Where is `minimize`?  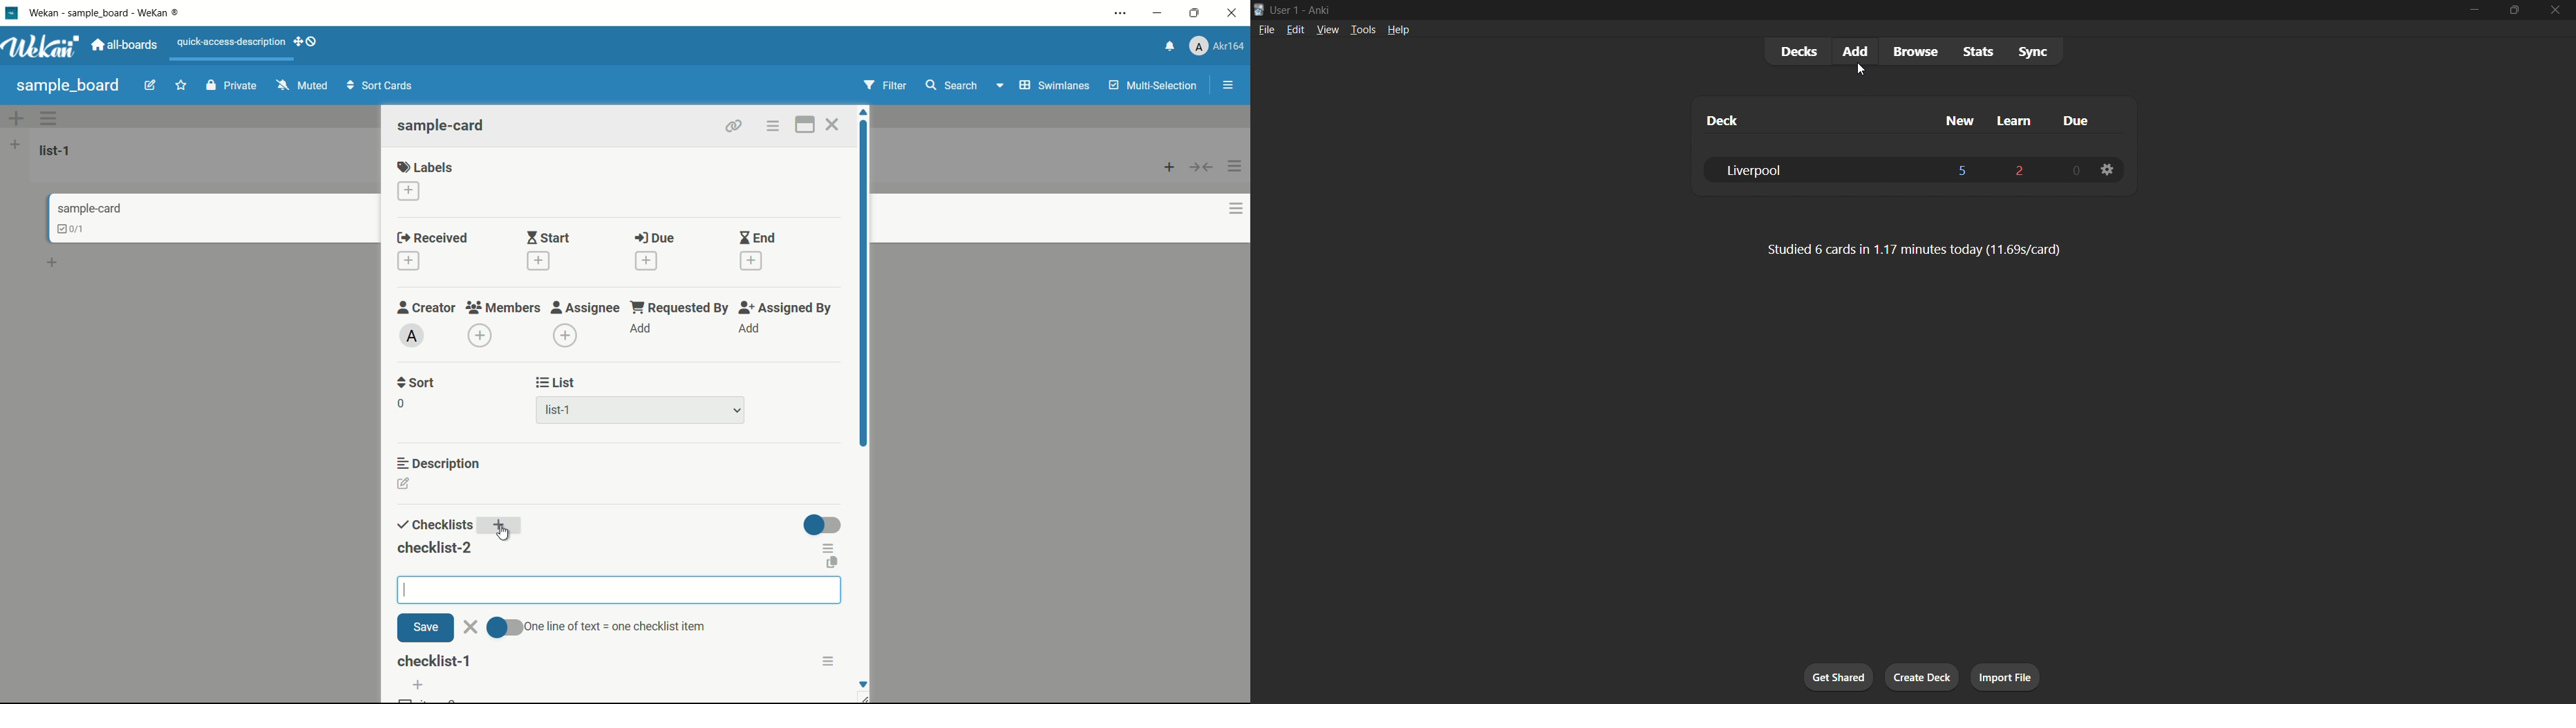
minimize is located at coordinates (1156, 14).